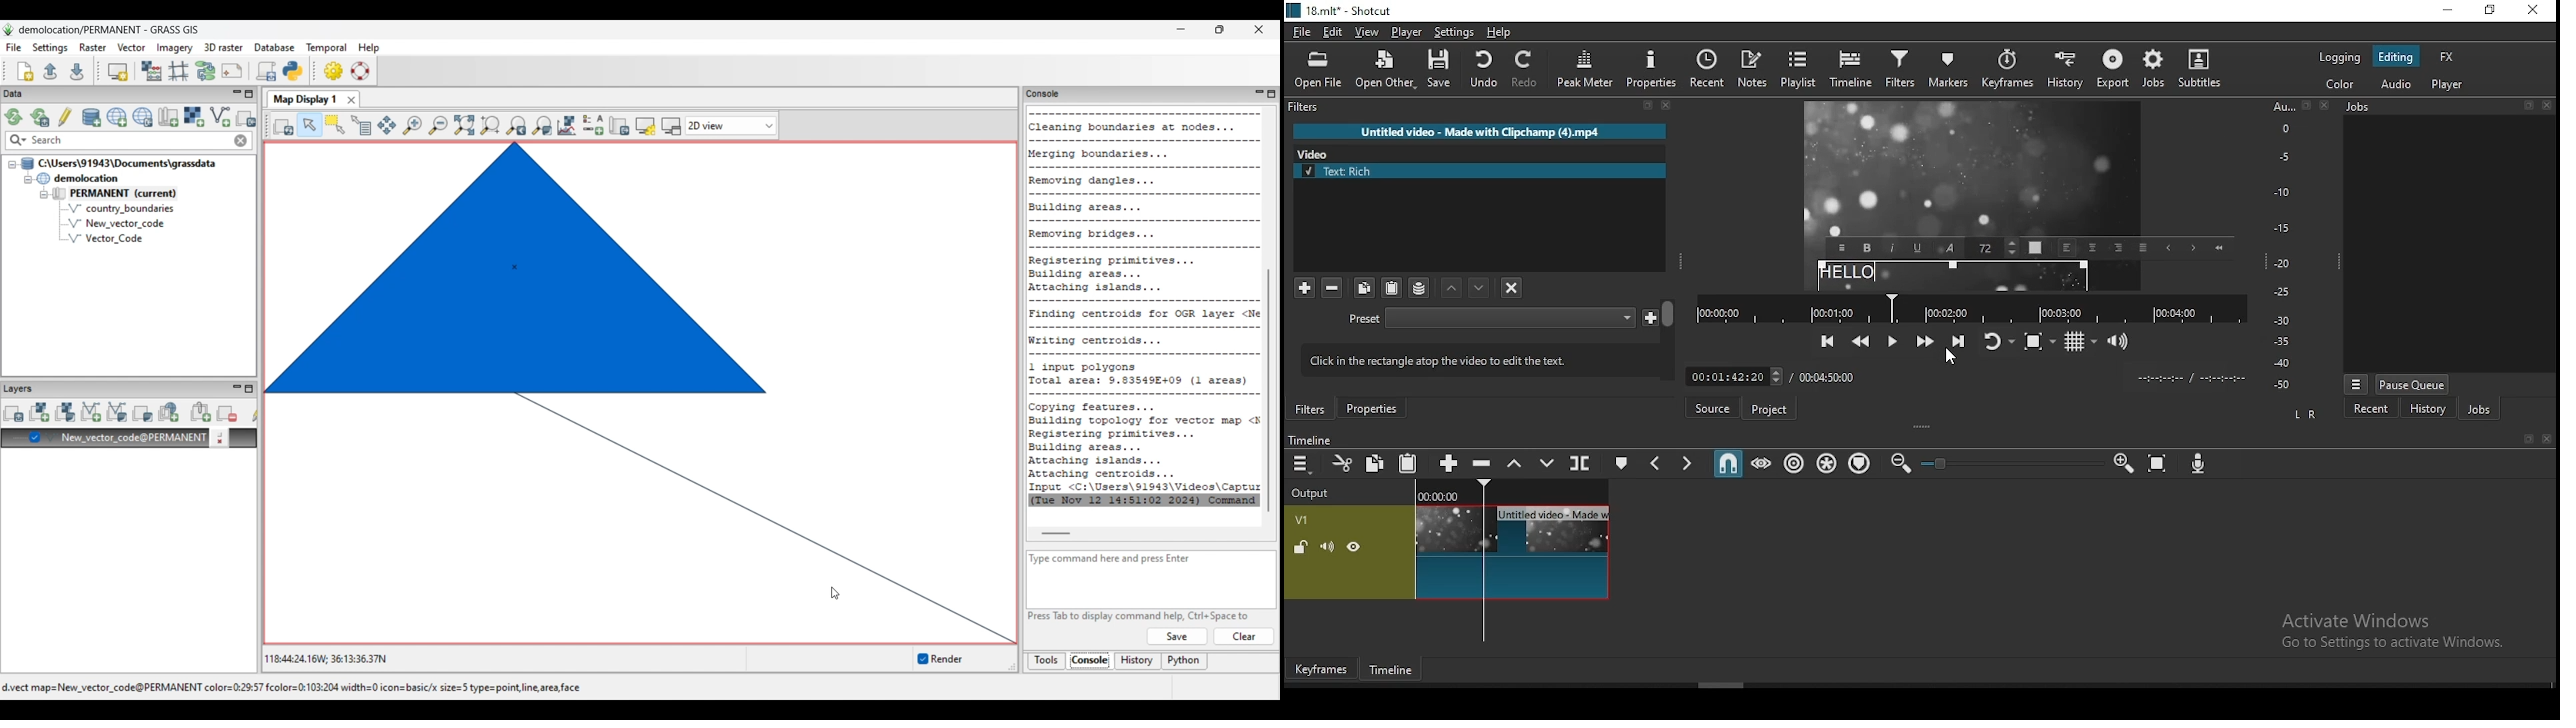 The height and width of the screenshot is (728, 2576). What do you see at coordinates (2190, 379) in the screenshot?
I see `Clip Time` at bounding box center [2190, 379].